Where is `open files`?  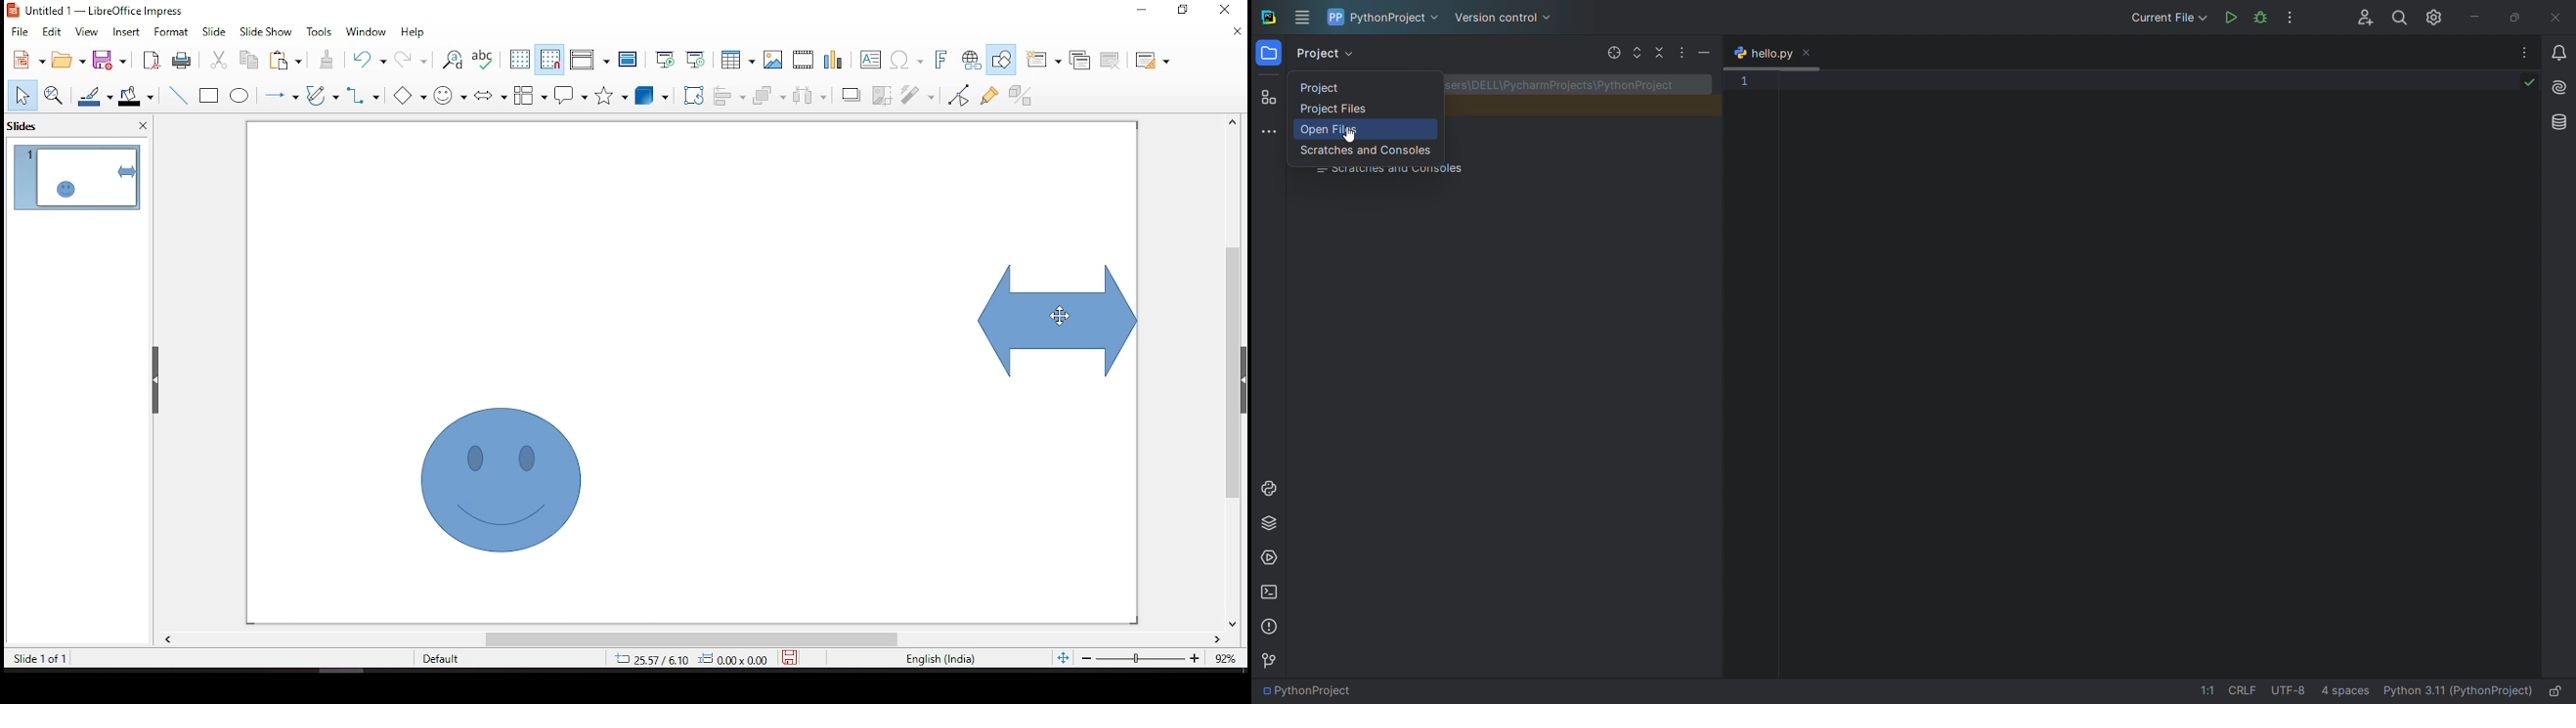 open files is located at coordinates (1362, 131).